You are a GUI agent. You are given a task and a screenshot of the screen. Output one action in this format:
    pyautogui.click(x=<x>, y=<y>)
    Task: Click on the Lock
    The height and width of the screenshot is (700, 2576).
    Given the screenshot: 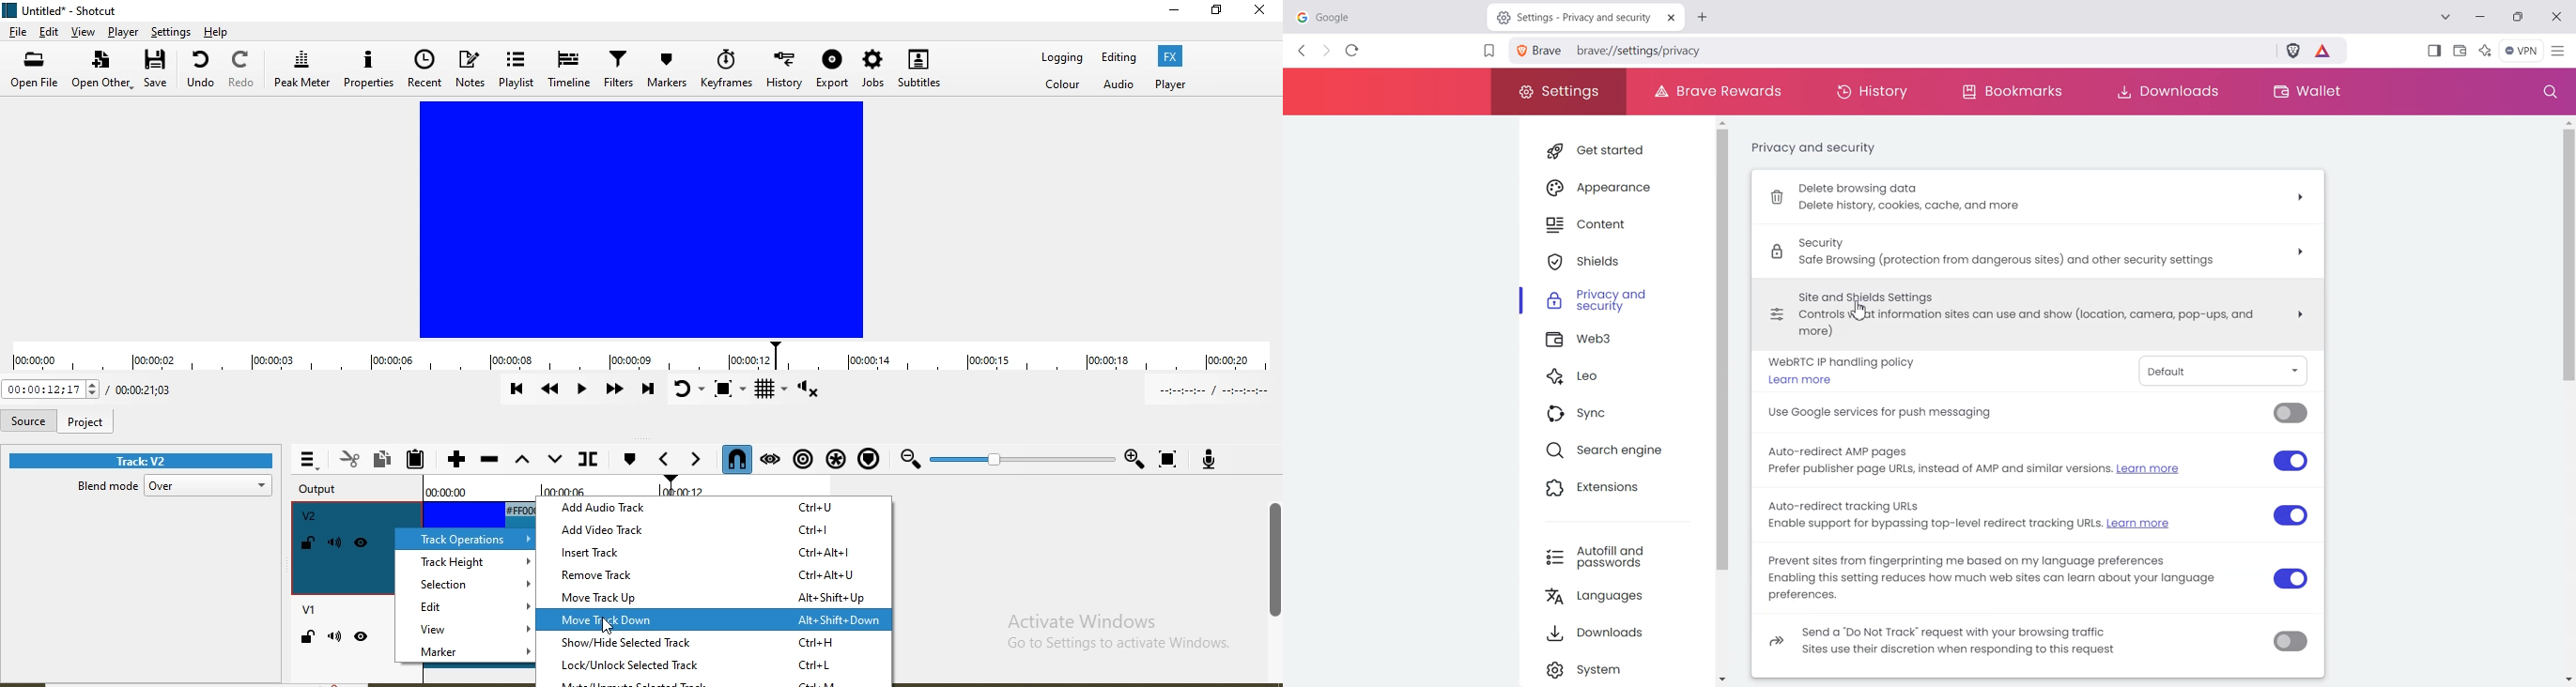 What is the action you would take?
    pyautogui.click(x=307, y=638)
    